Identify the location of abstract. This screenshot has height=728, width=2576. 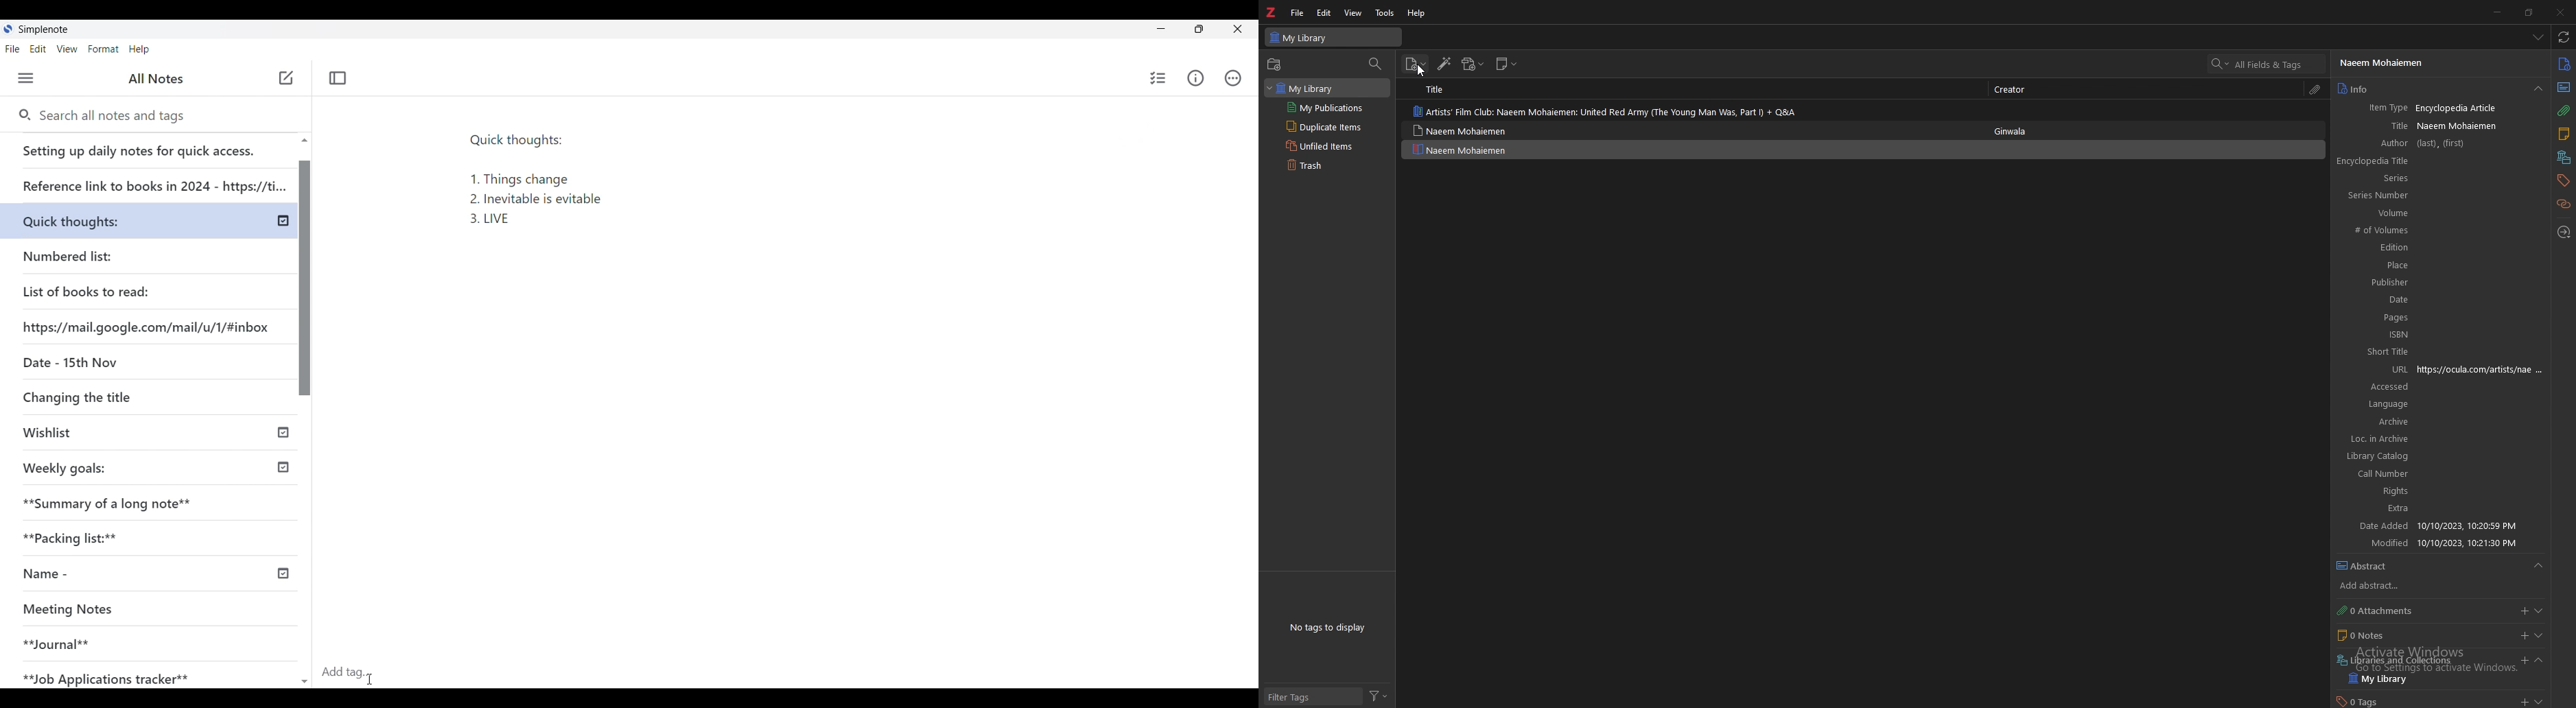
(2442, 566).